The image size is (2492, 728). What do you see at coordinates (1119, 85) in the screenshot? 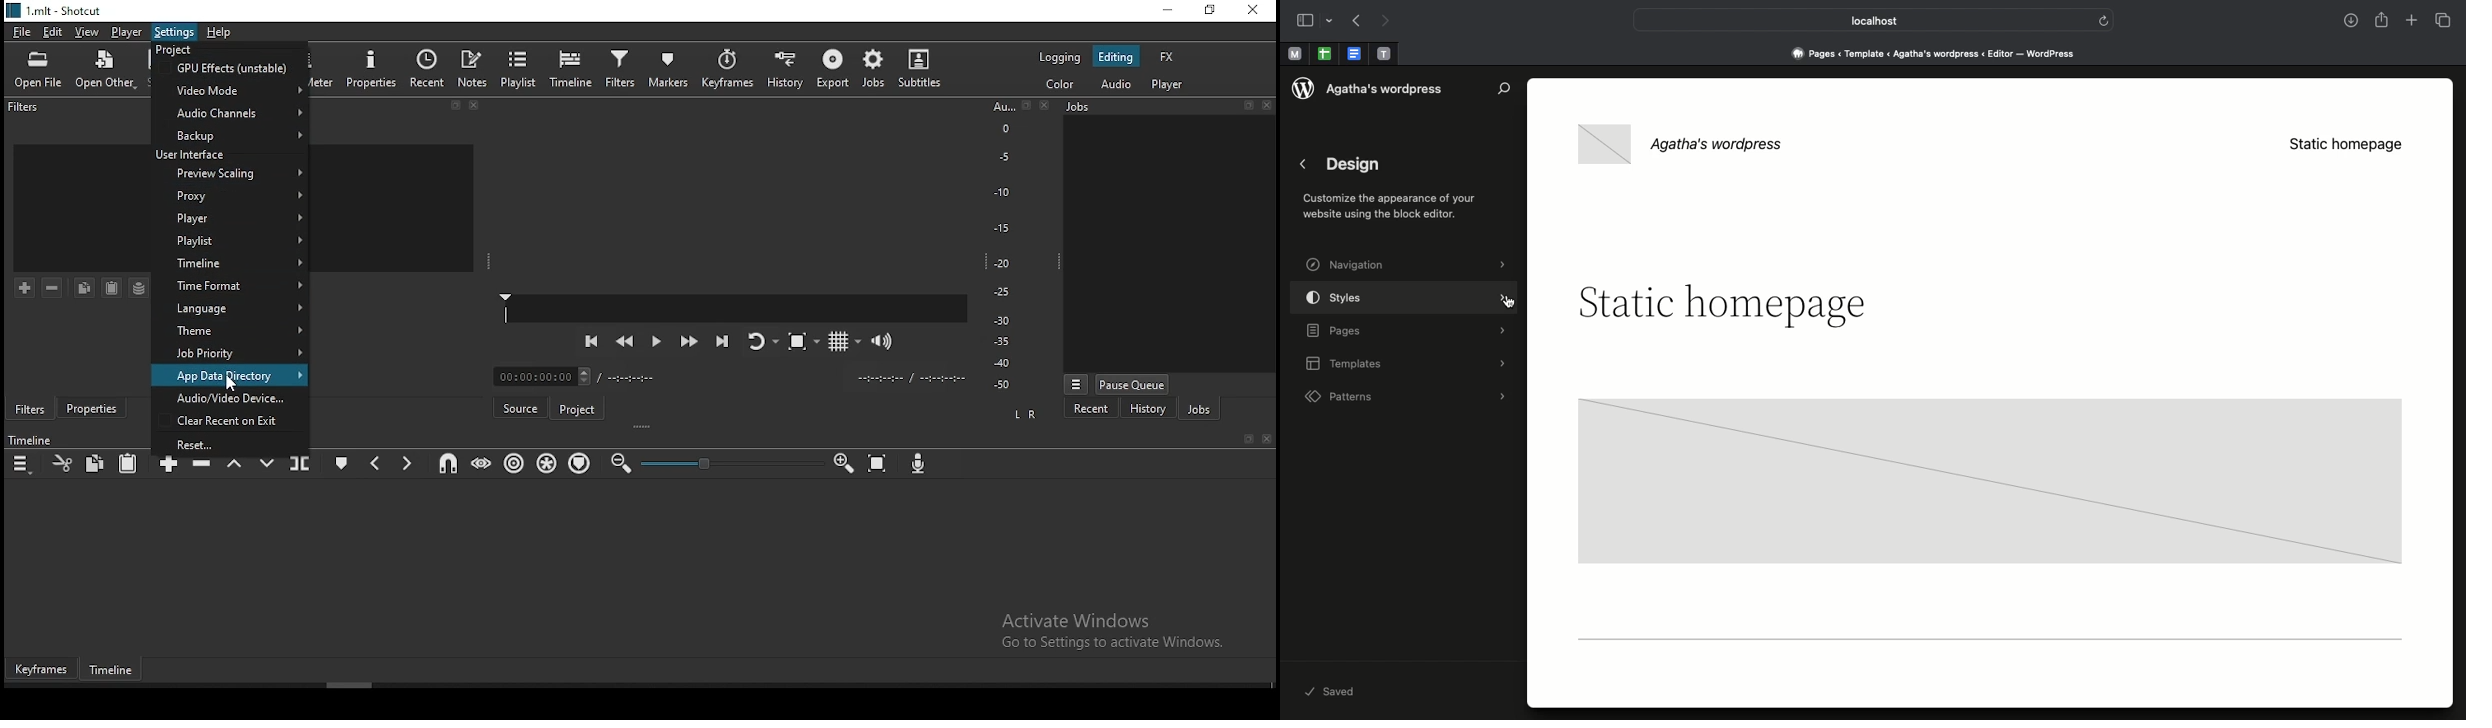
I see `audio` at bounding box center [1119, 85].